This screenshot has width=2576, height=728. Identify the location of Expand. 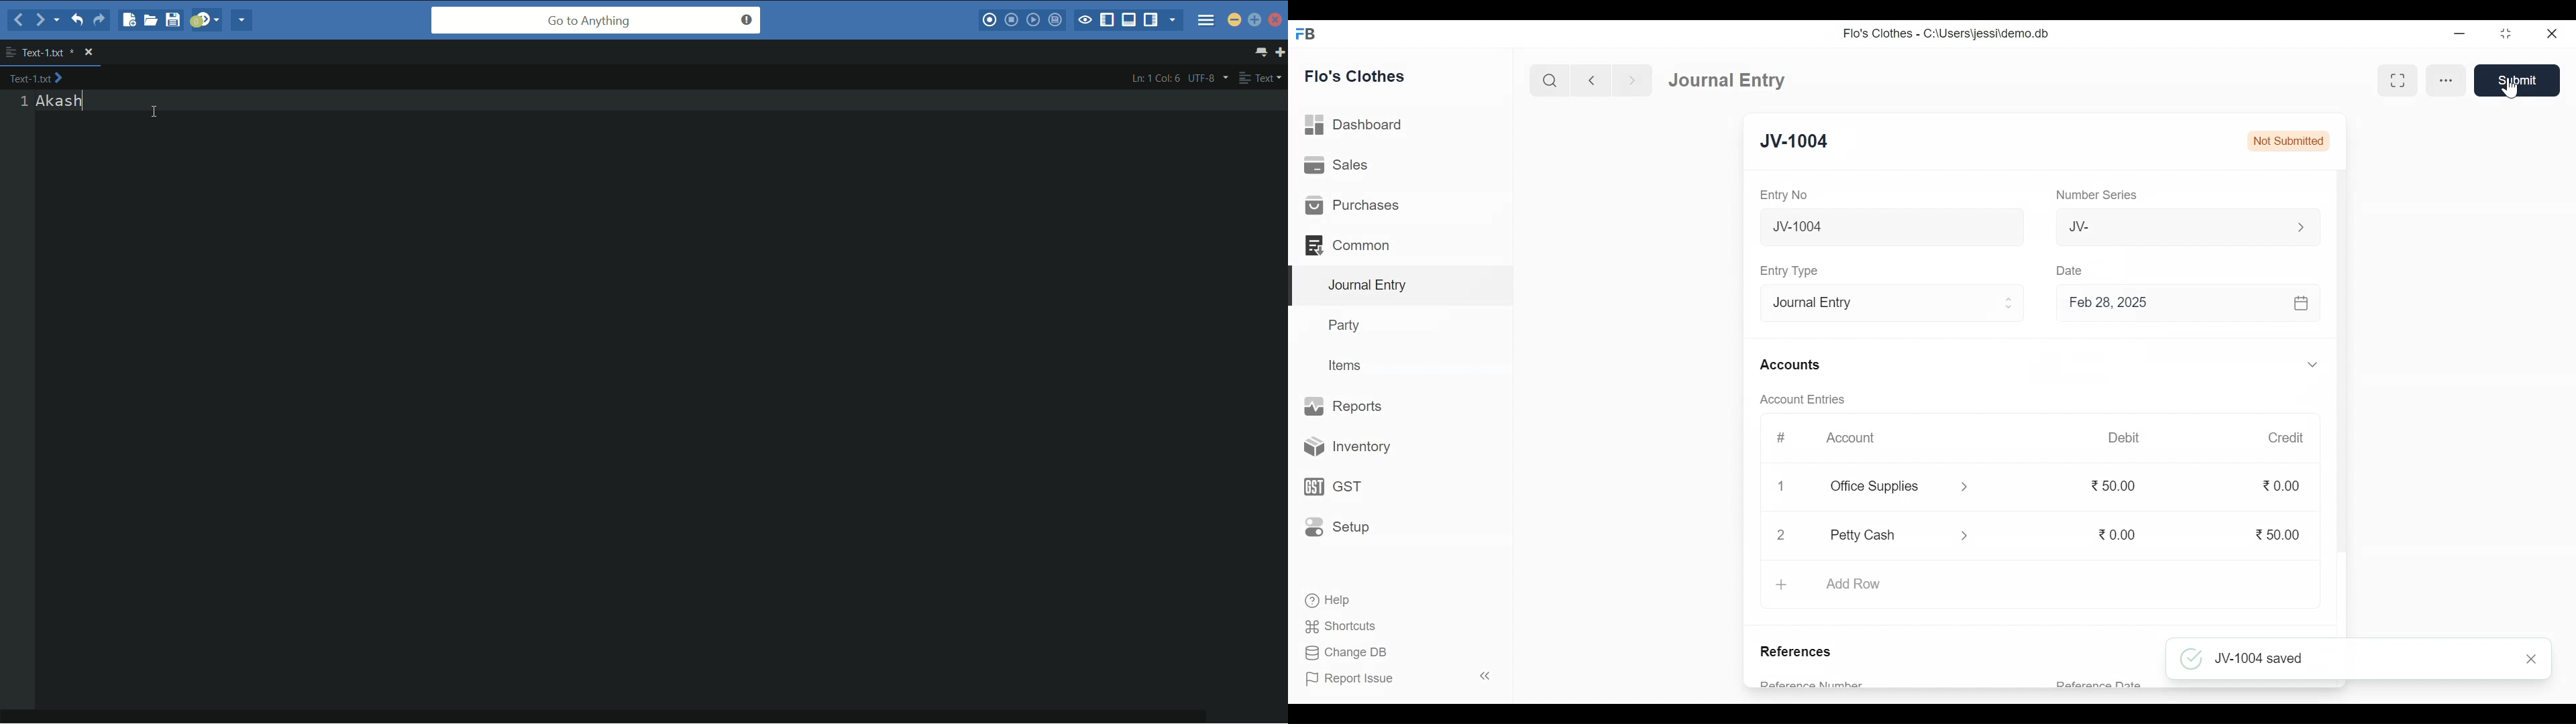
(2300, 227).